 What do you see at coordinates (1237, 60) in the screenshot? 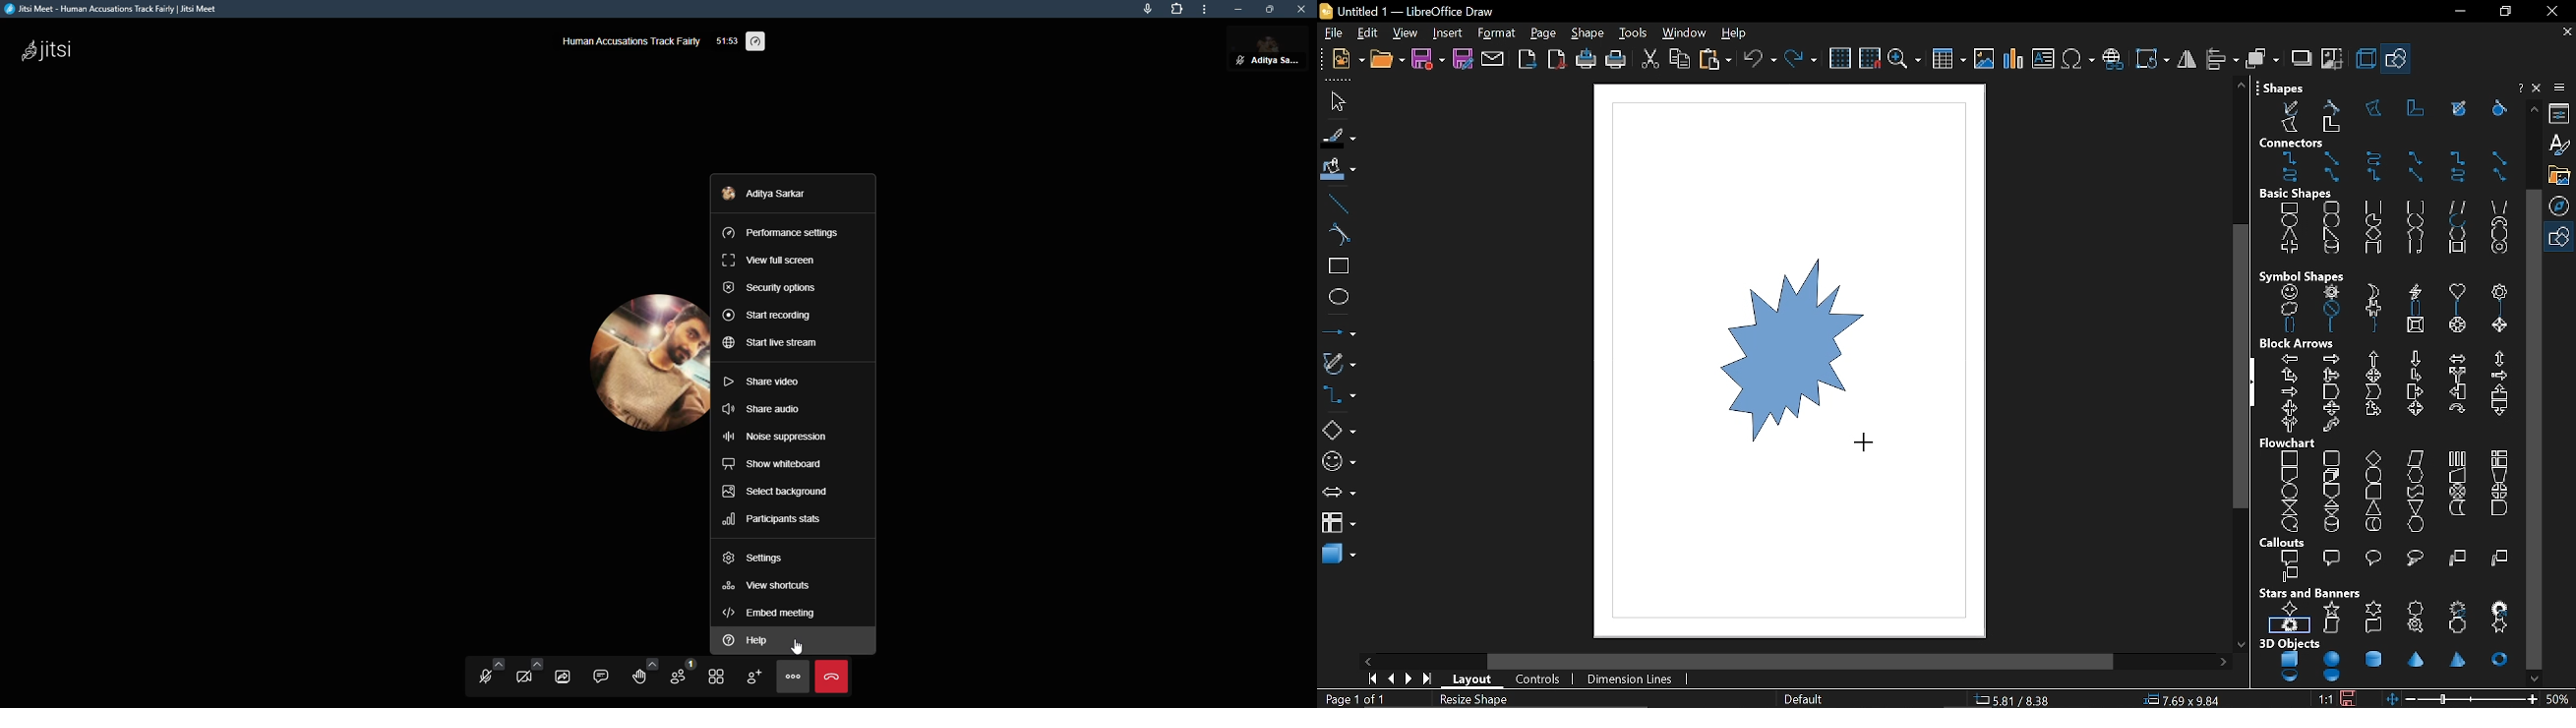
I see `unmute` at bounding box center [1237, 60].